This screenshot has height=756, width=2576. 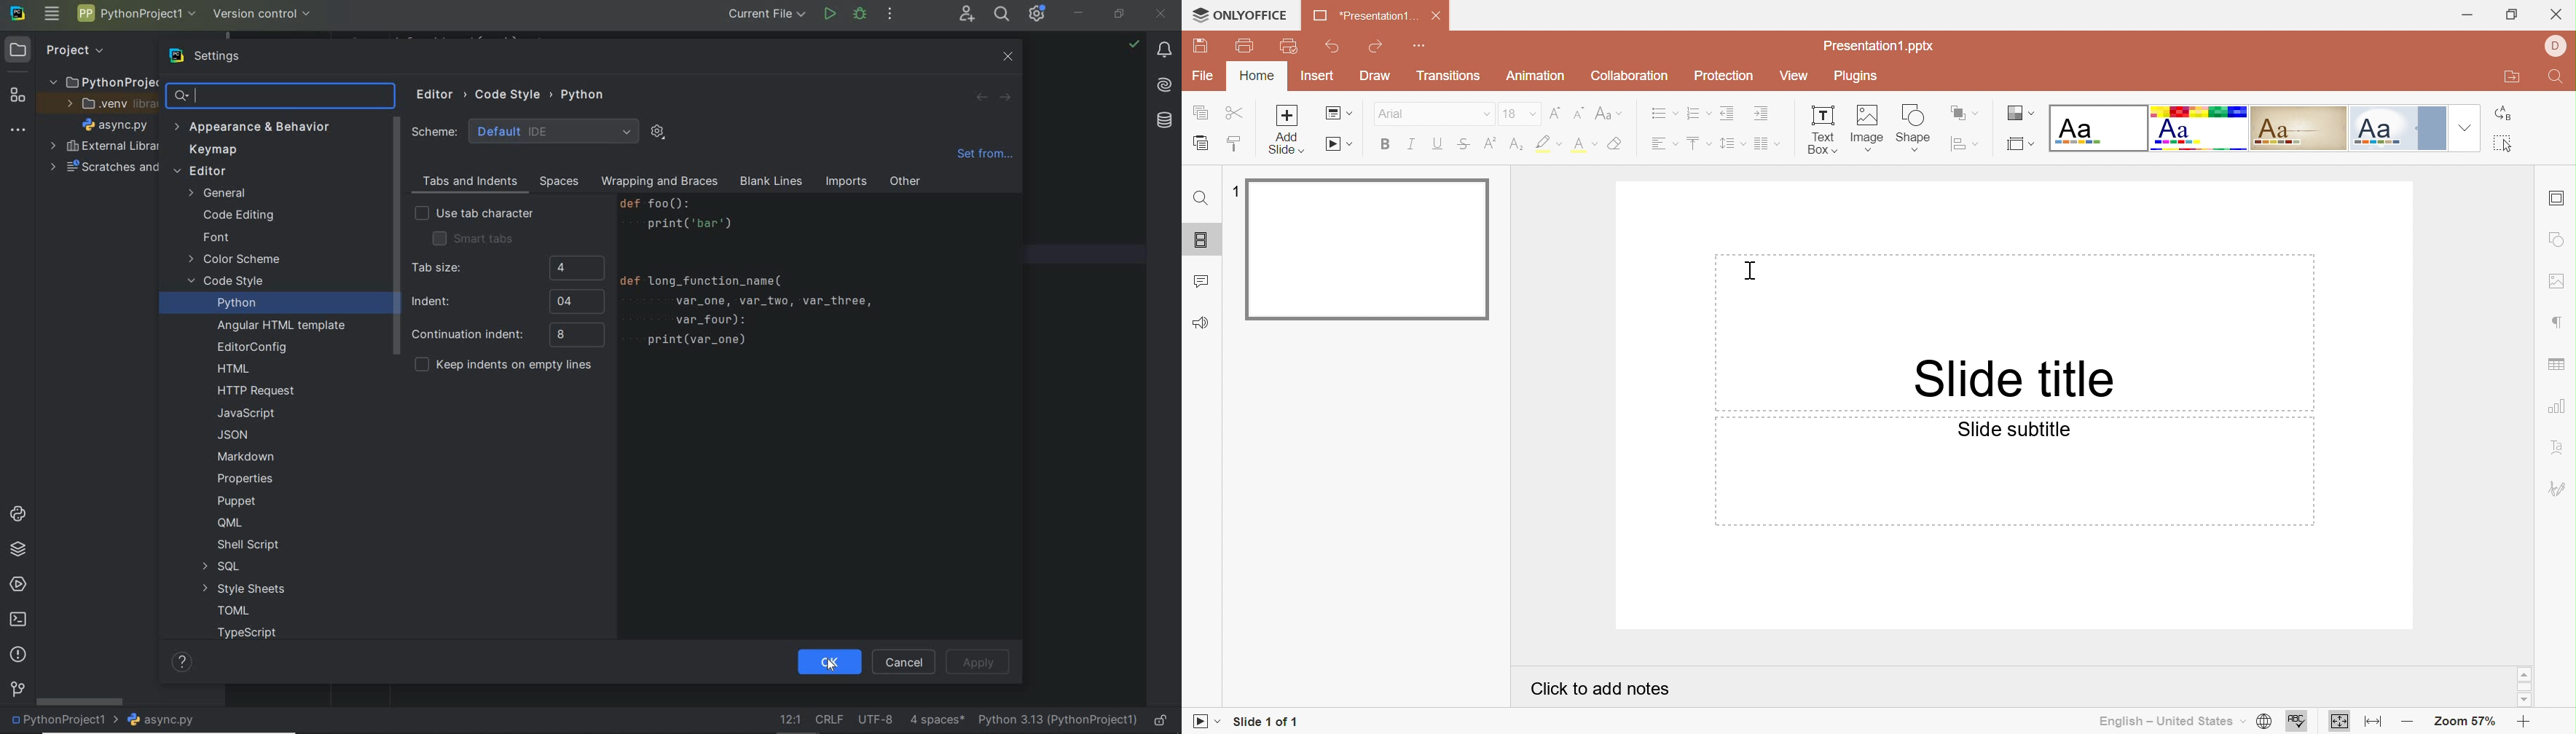 What do you see at coordinates (252, 635) in the screenshot?
I see `TYPESCRIPT` at bounding box center [252, 635].